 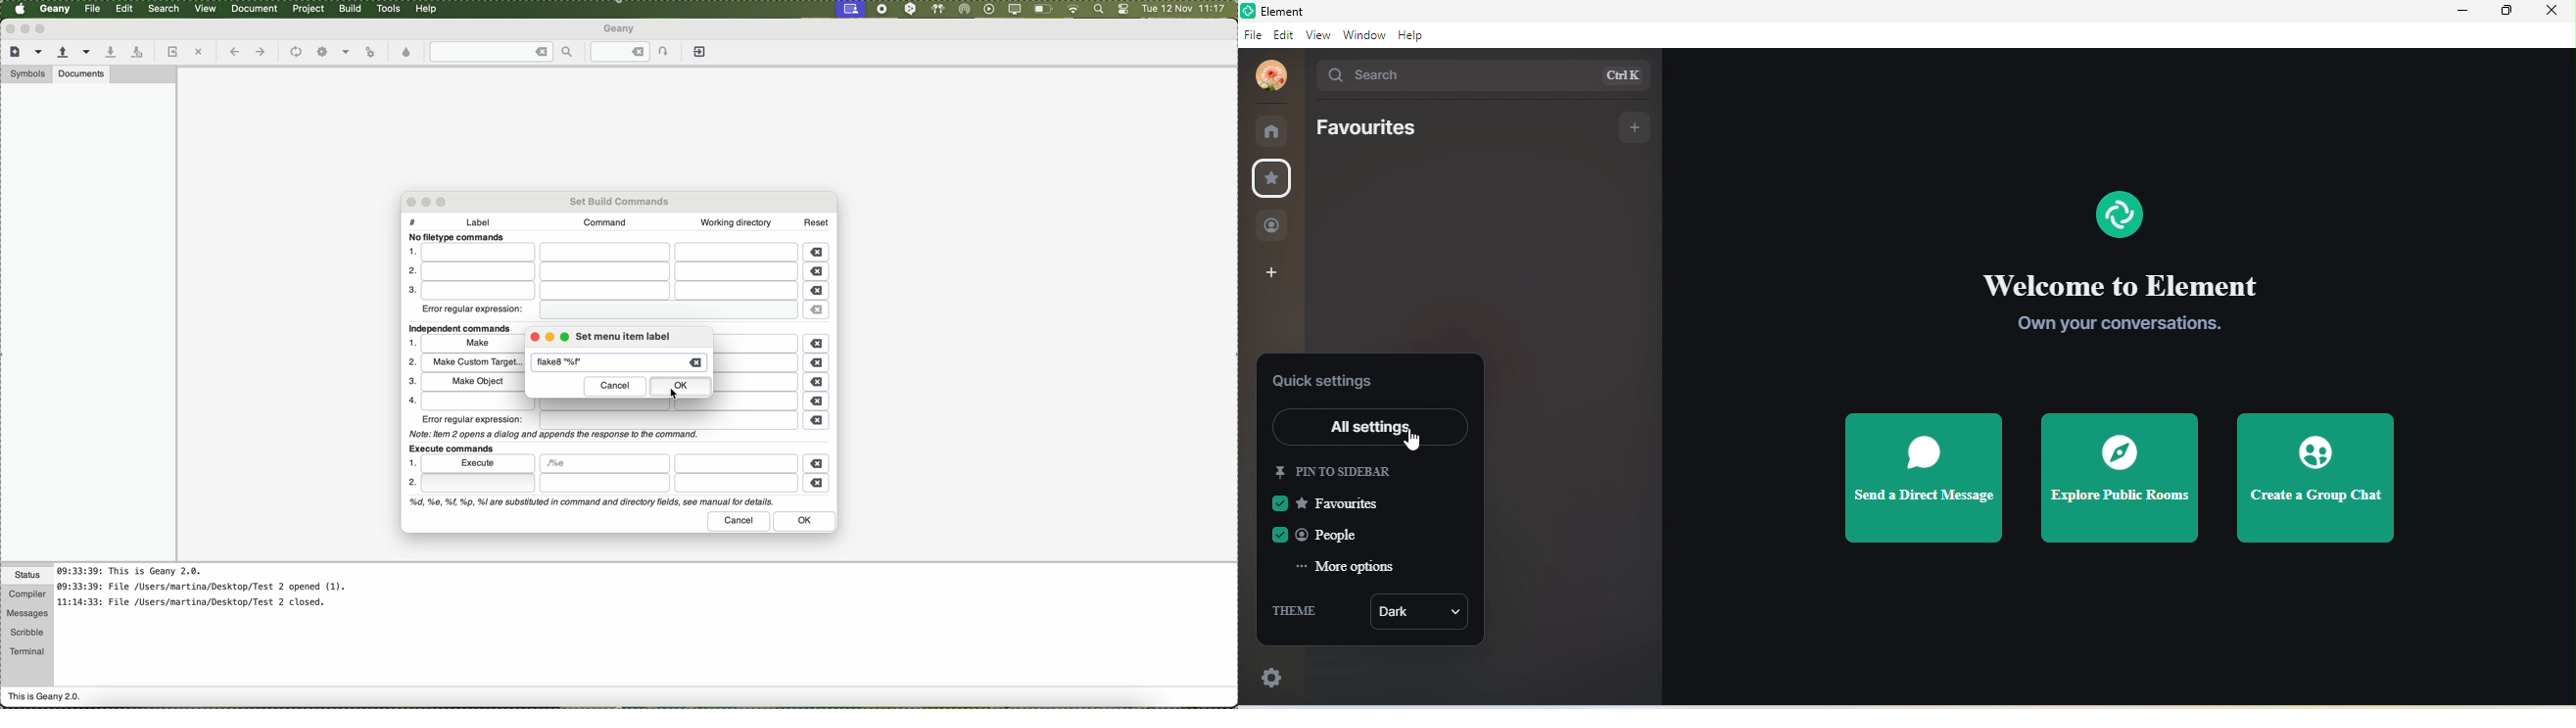 I want to click on maximize, so click(x=2506, y=15).